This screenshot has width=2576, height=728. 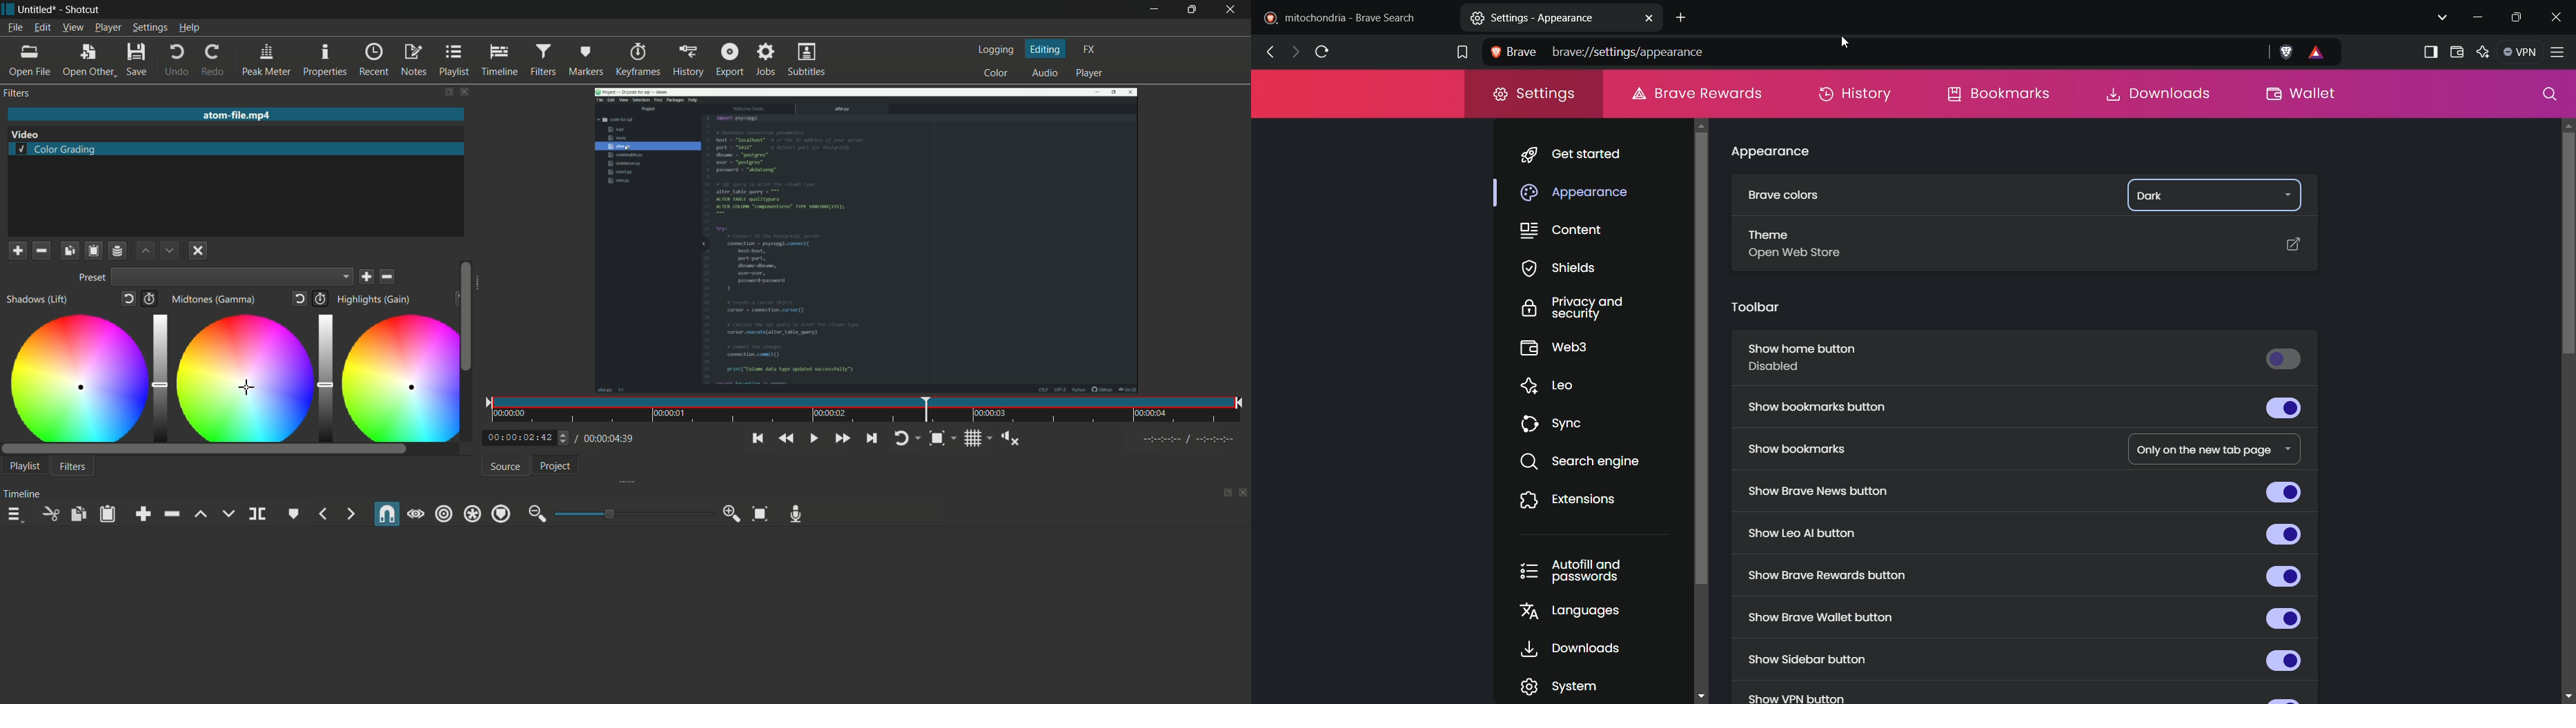 What do you see at coordinates (118, 250) in the screenshot?
I see `Channel` at bounding box center [118, 250].